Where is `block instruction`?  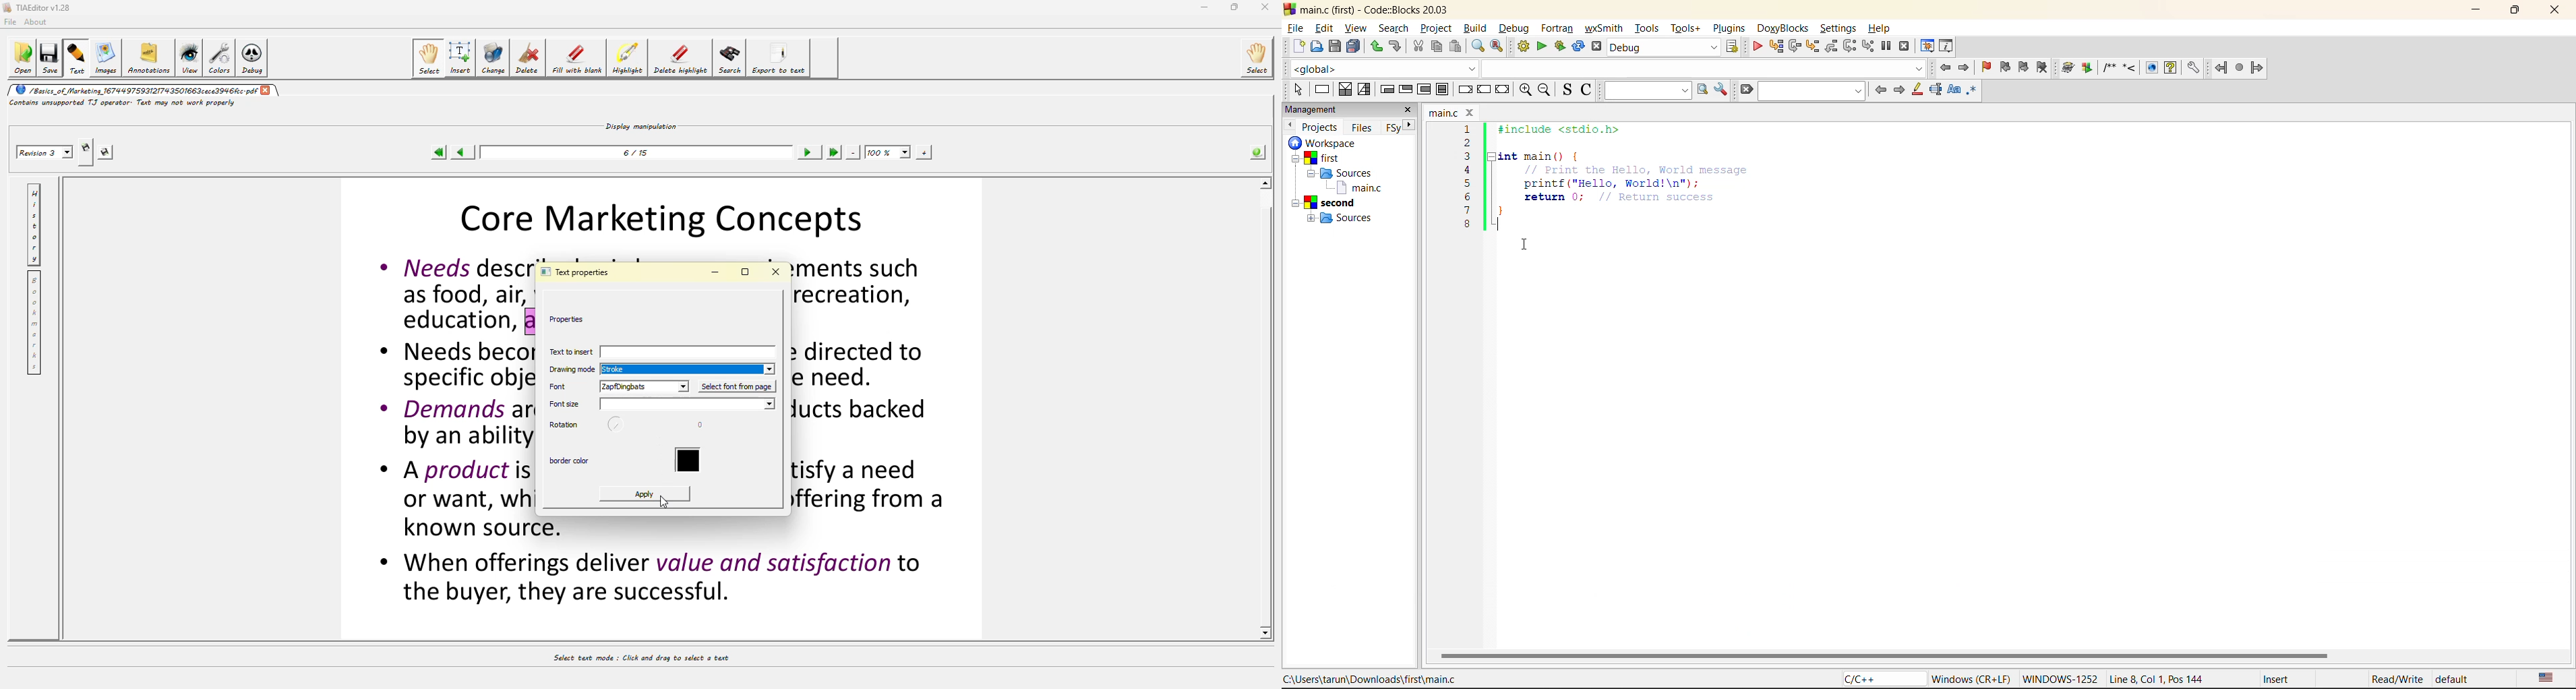
block instruction is located at coordinates (1443, 89).